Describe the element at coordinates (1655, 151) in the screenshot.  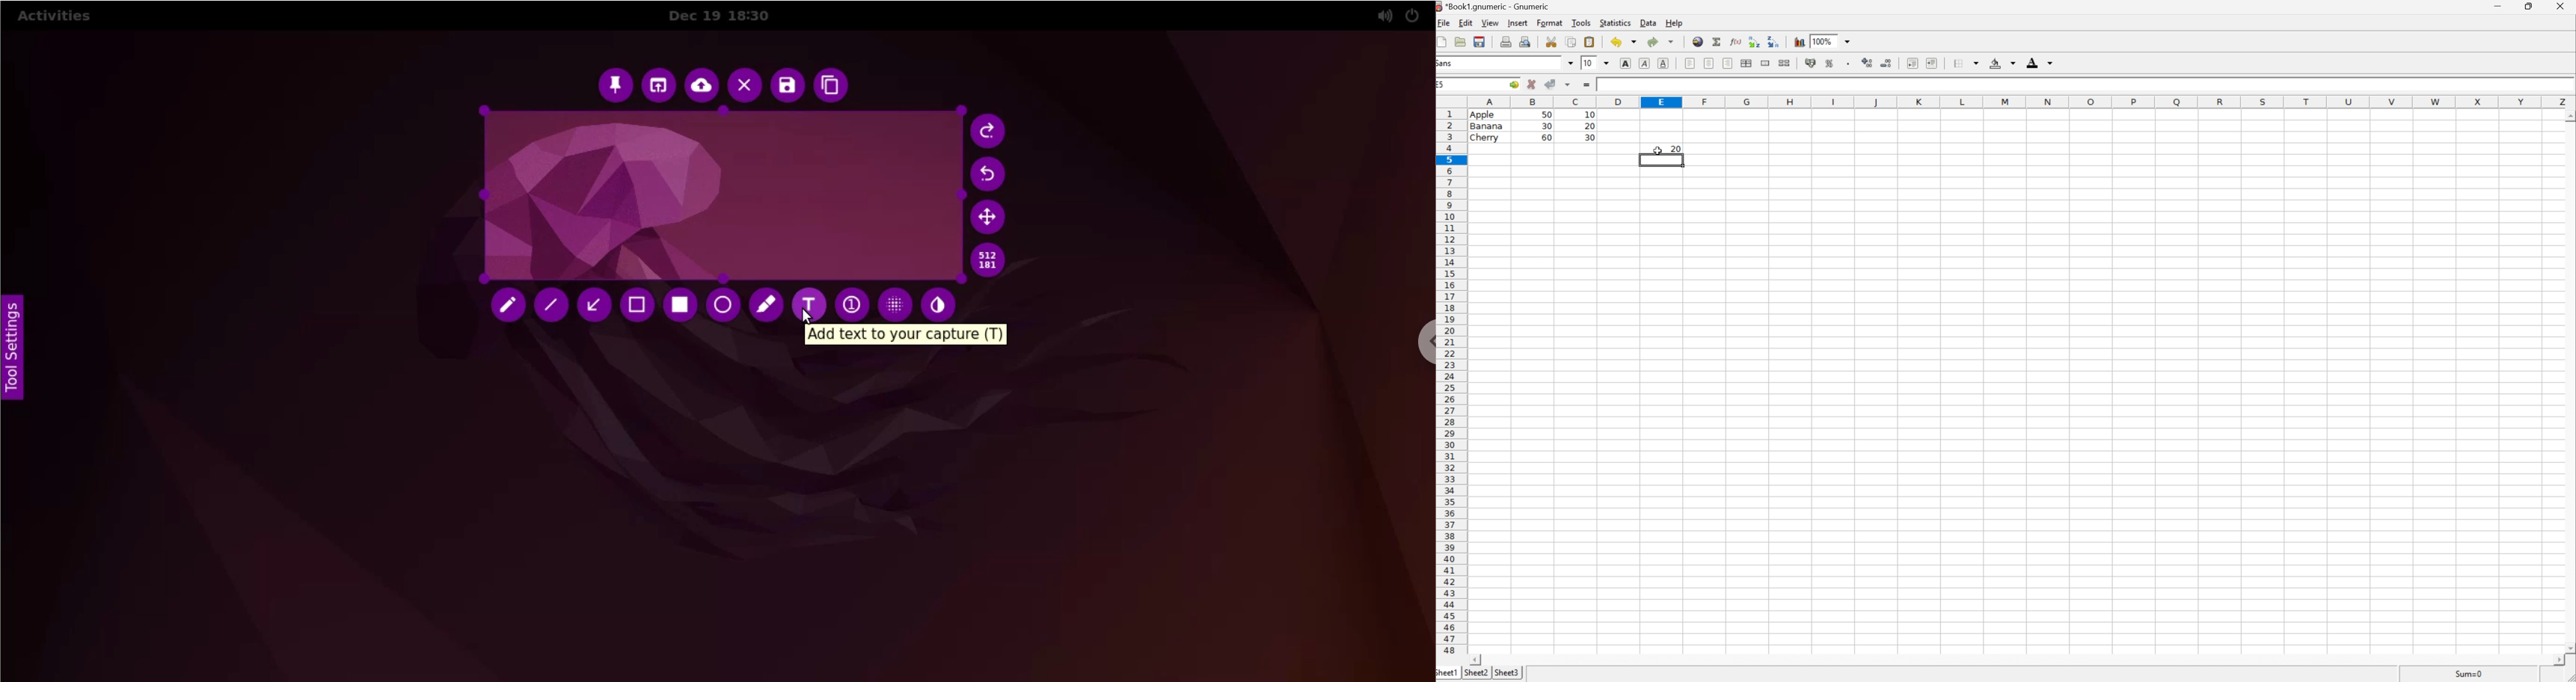
I see `cursor` at that location.